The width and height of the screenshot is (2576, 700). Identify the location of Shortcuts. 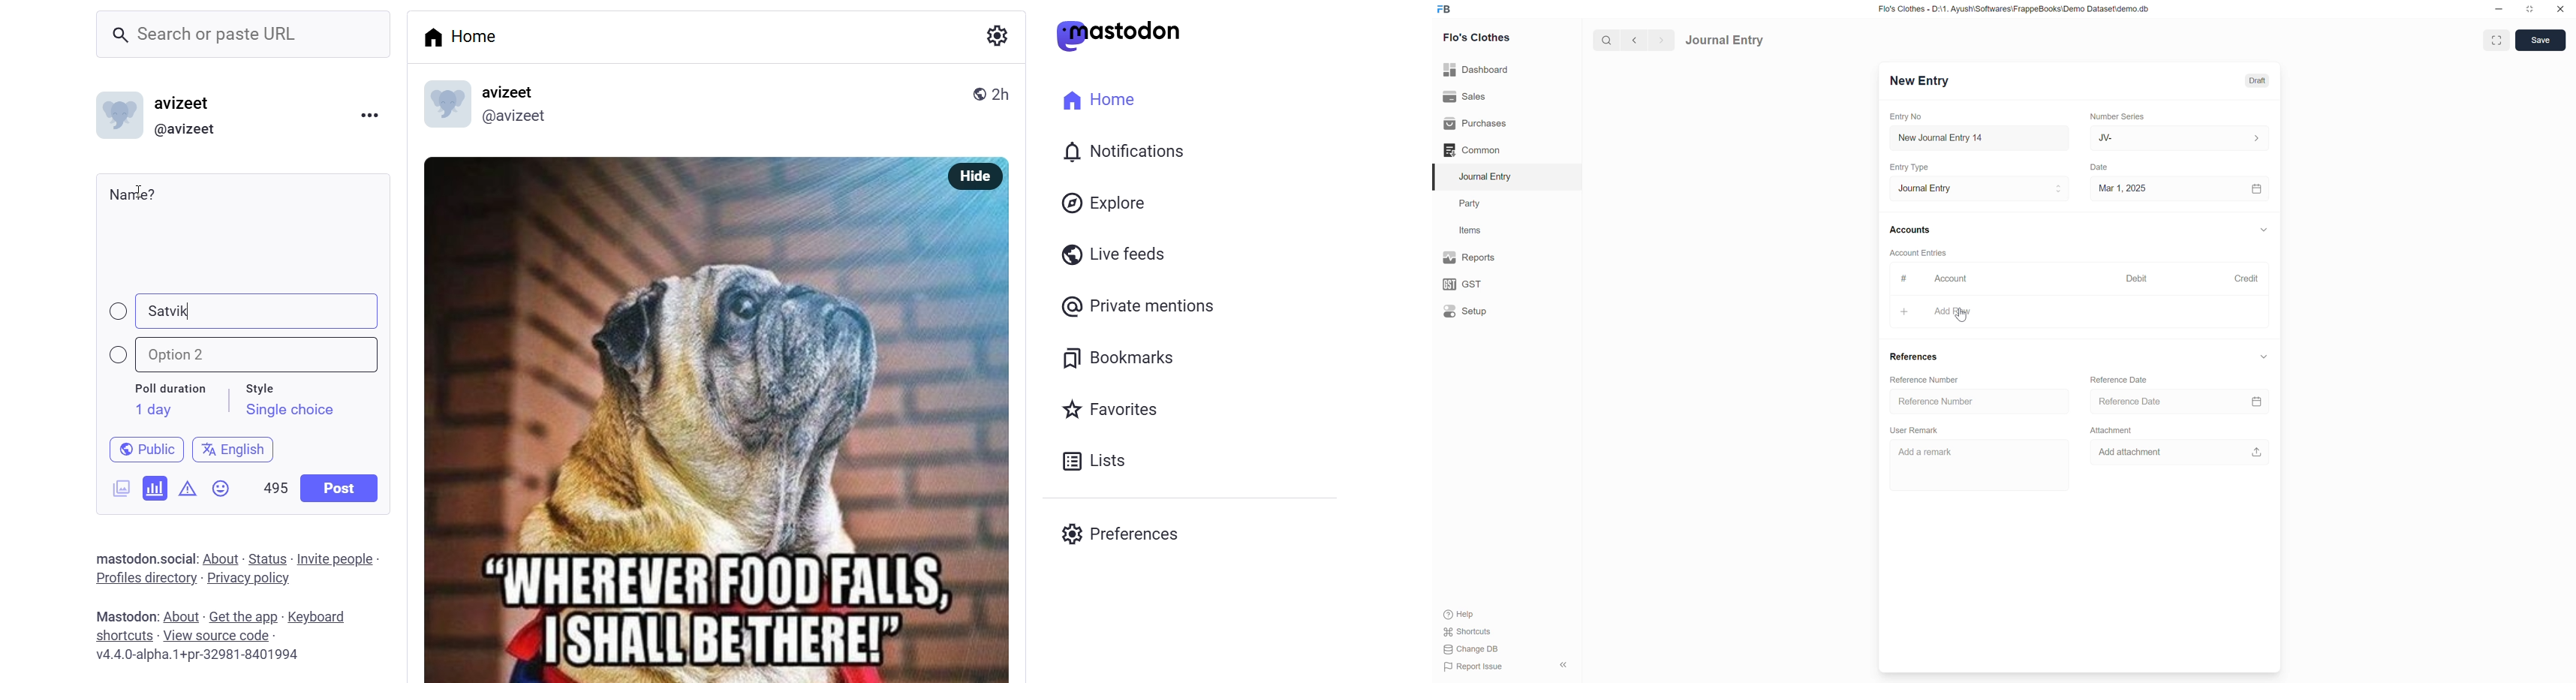
(1471, 632).